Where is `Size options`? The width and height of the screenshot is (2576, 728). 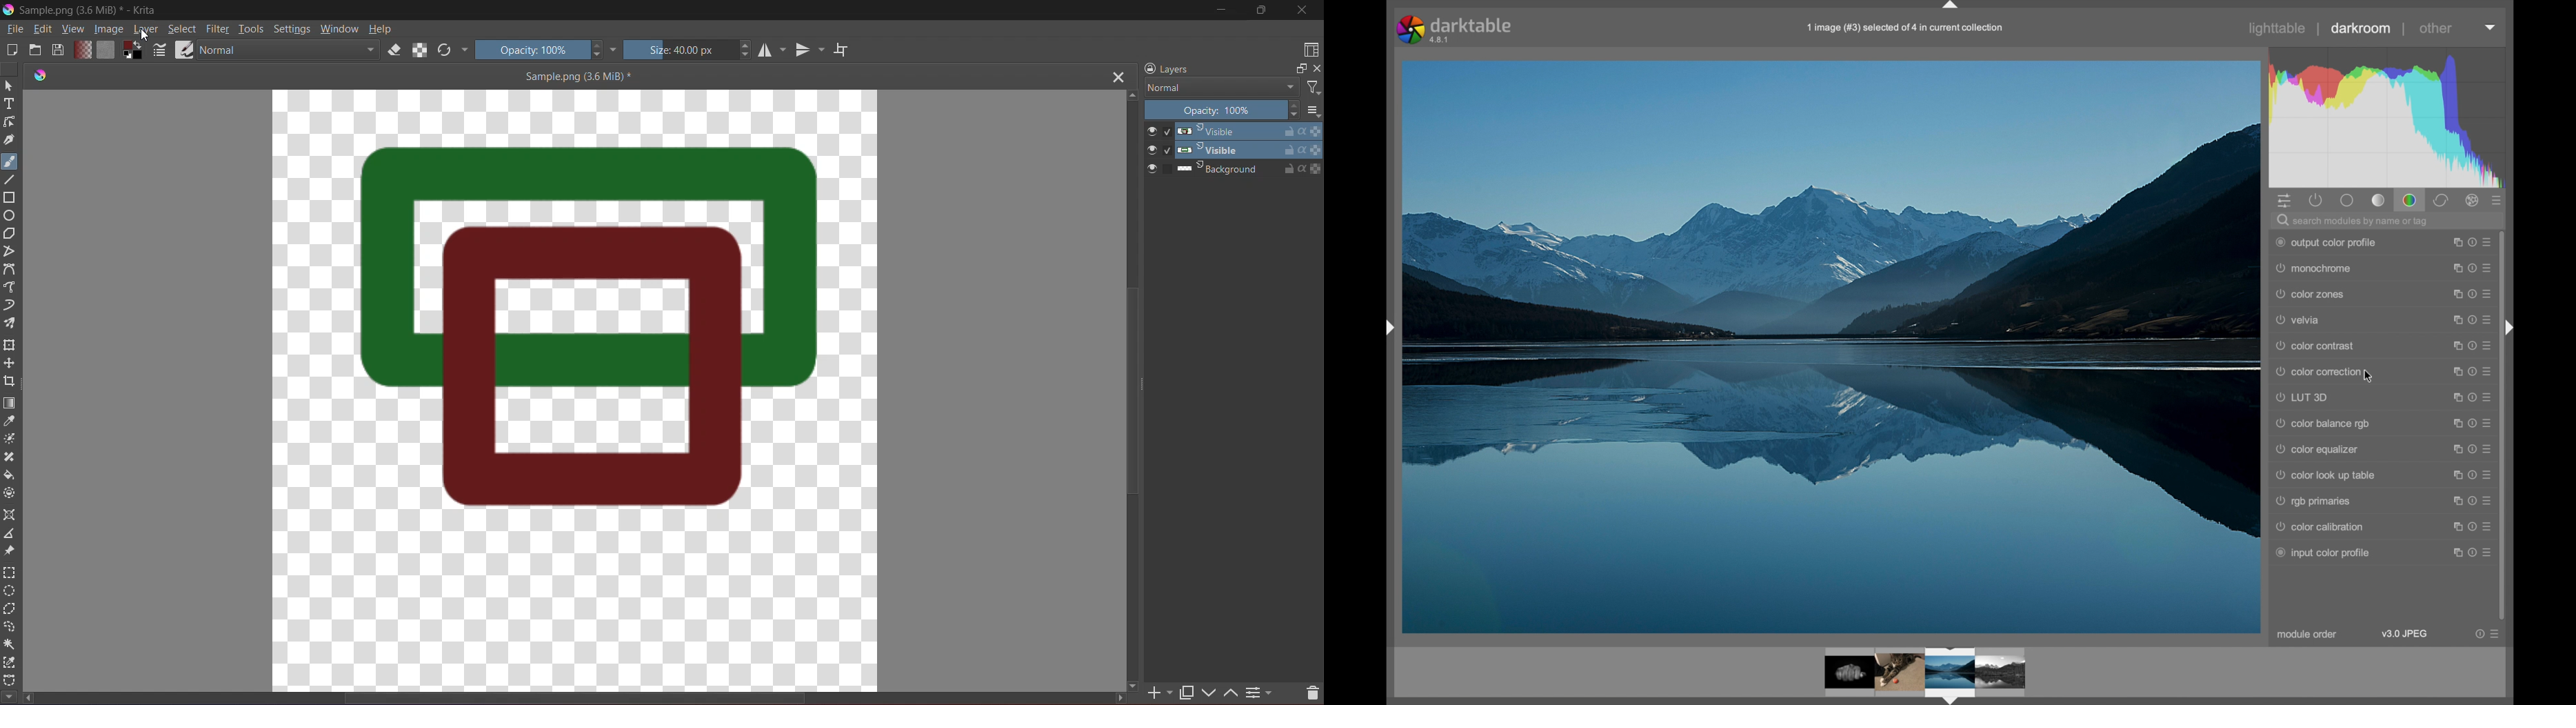 Size options is located at coordinates (1312, 111).